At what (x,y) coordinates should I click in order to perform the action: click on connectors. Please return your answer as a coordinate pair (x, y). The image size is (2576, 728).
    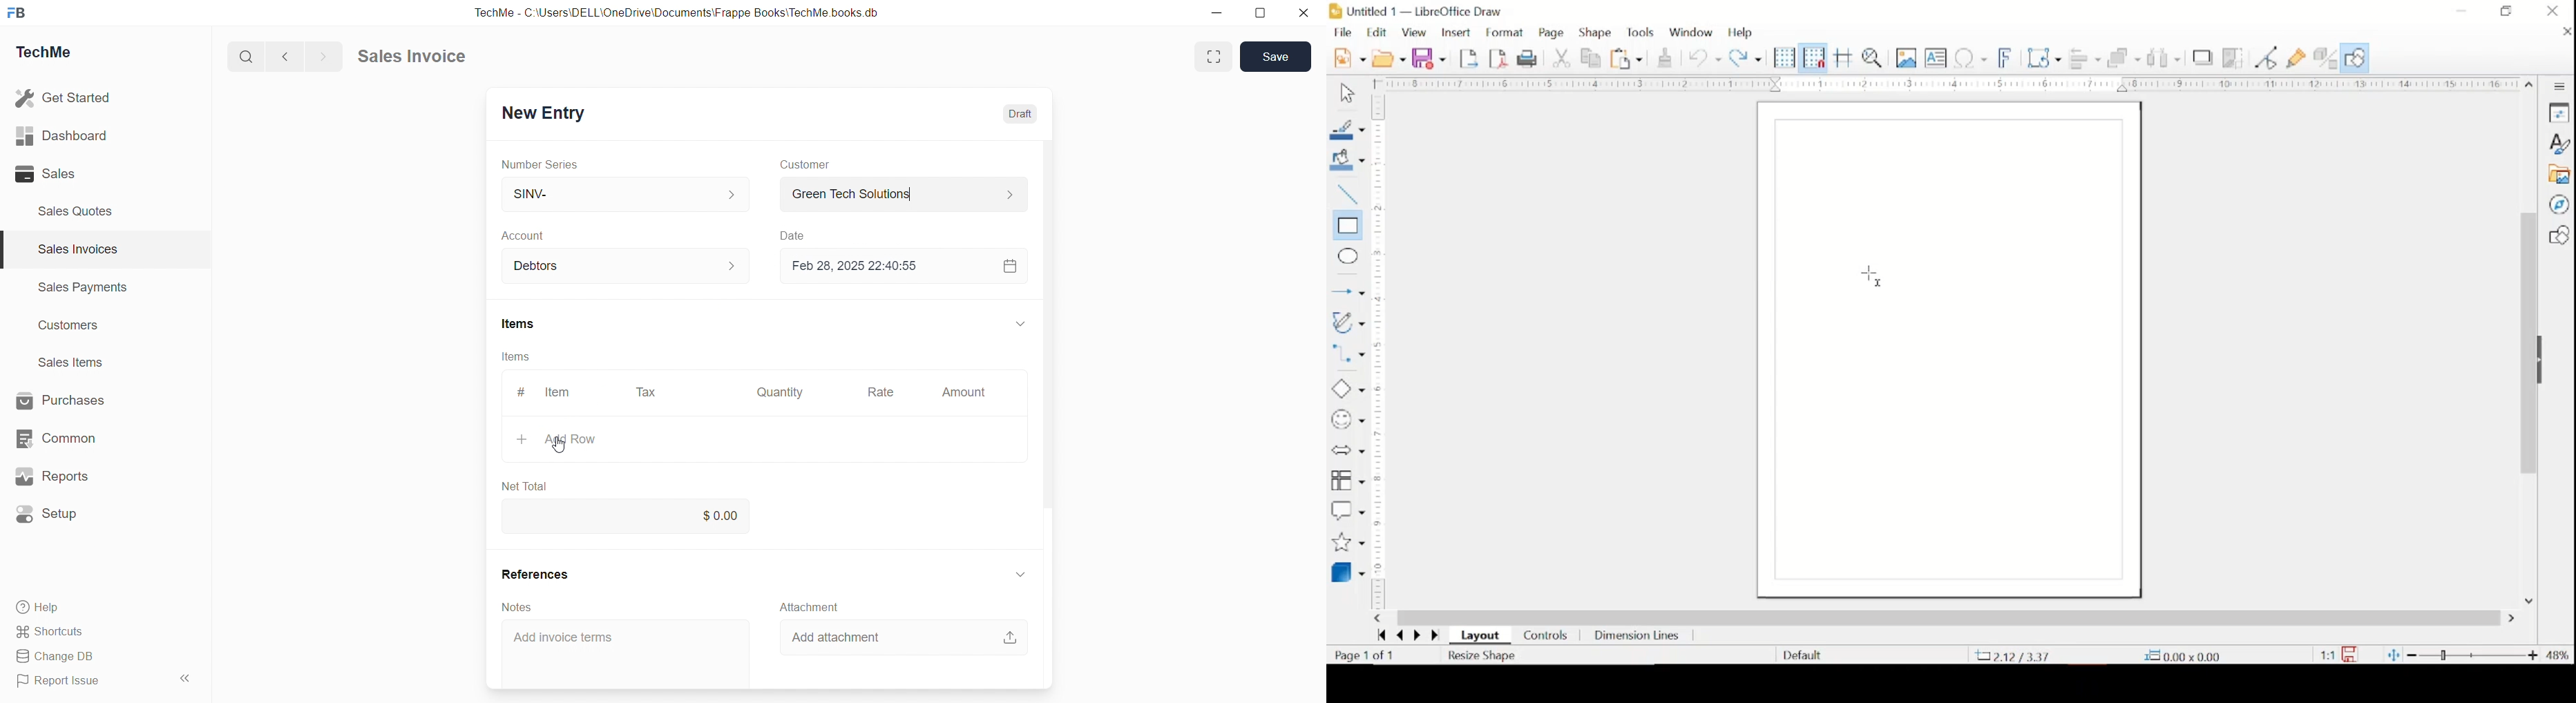
    Looking at the image, I should click on (1348, 356).